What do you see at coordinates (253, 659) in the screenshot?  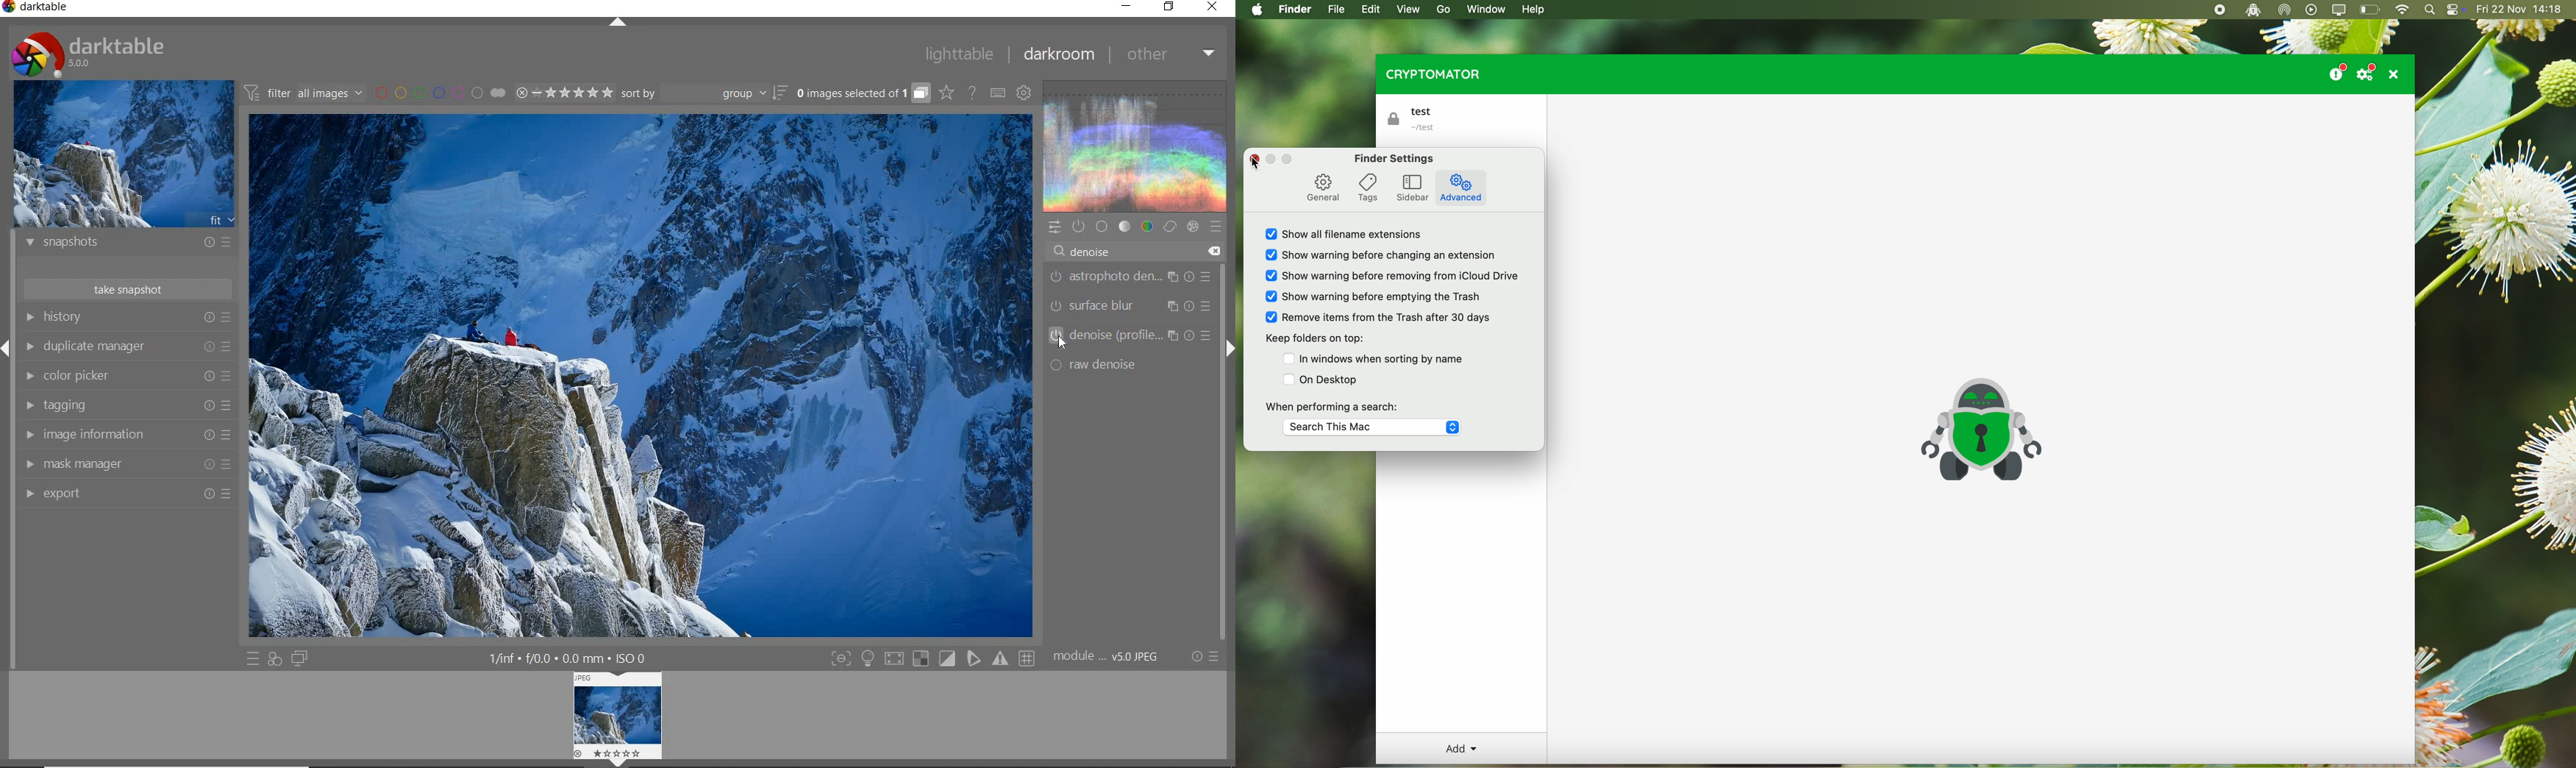 I see `quick access to presets` at bounding box center [253, 659].